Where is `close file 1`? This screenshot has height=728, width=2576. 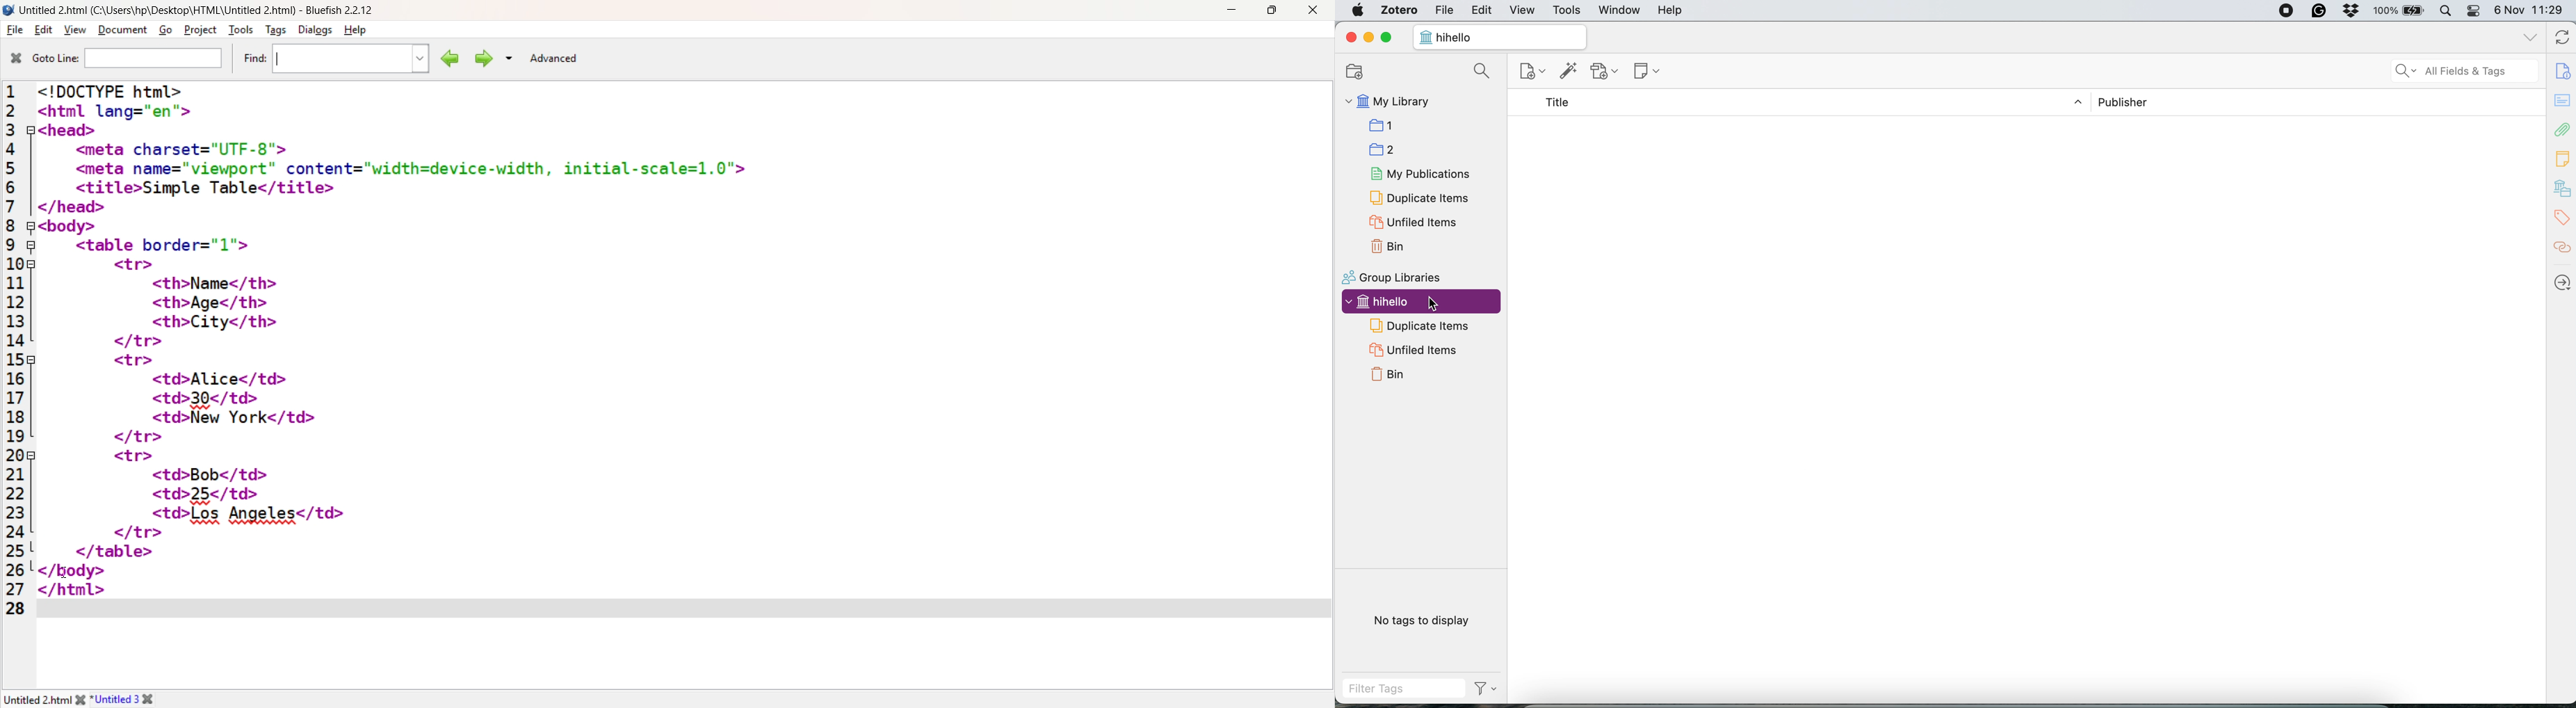
close file 1 is located at coordinates (79, 699).